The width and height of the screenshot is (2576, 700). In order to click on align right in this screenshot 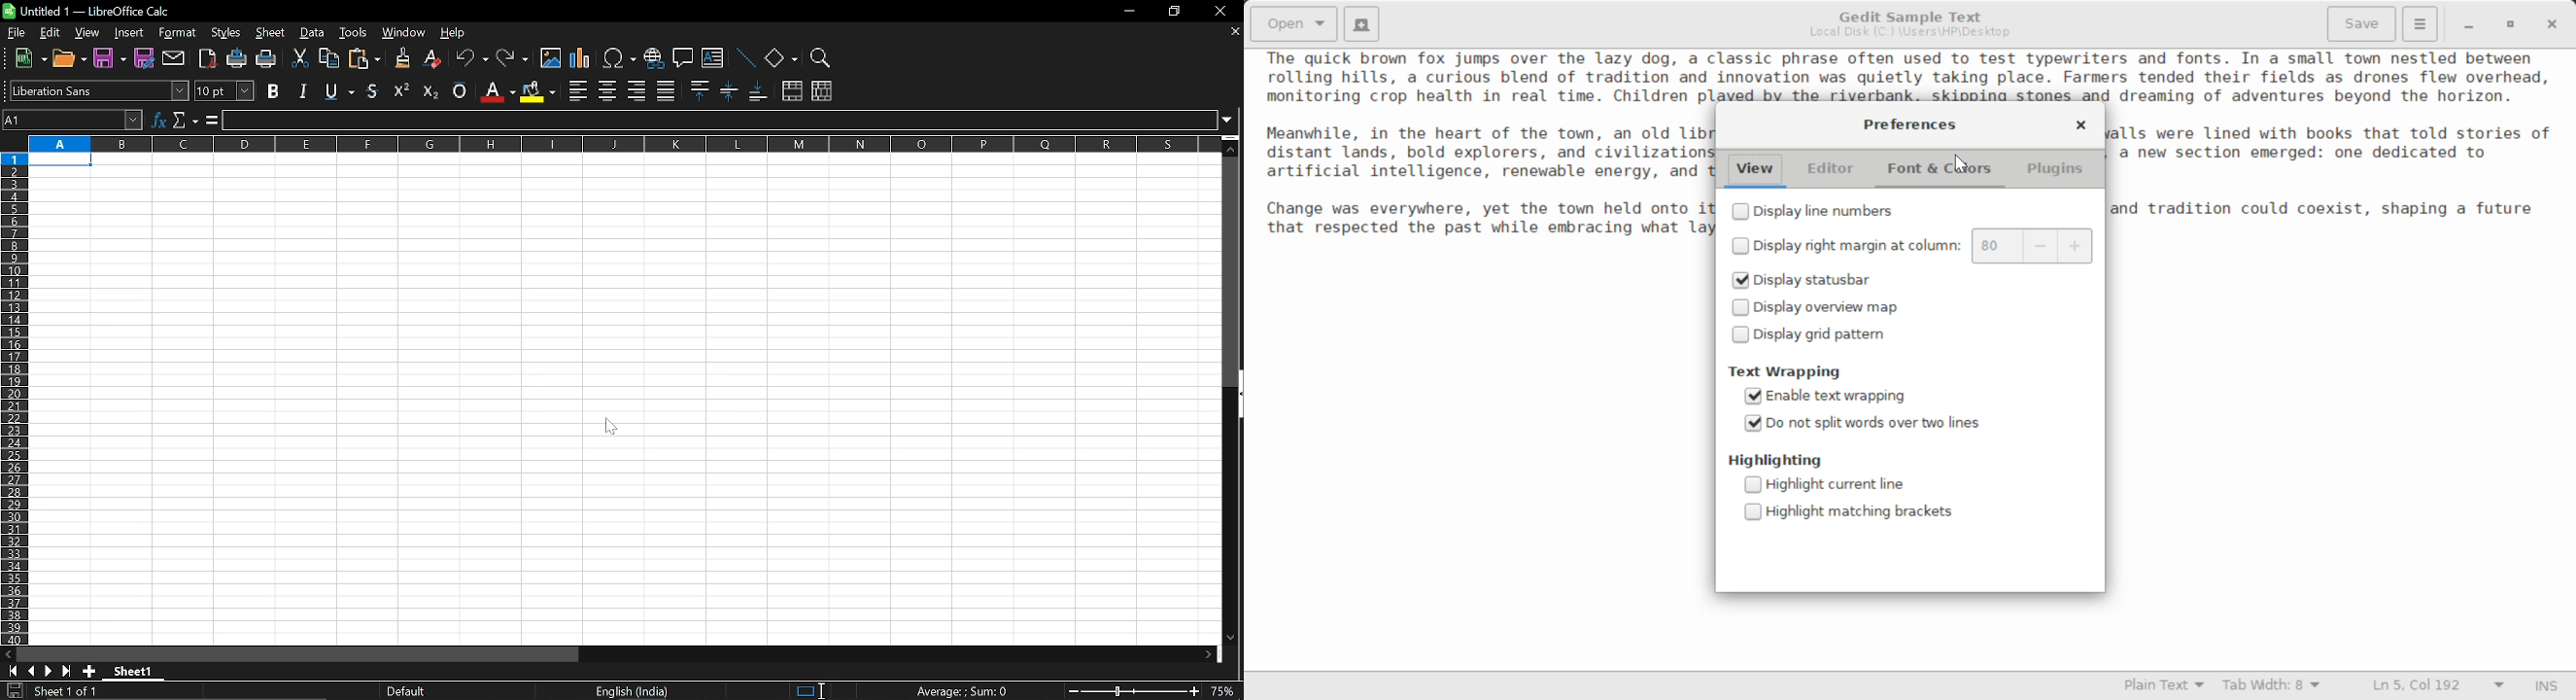, I will do `click(636, 90)`.